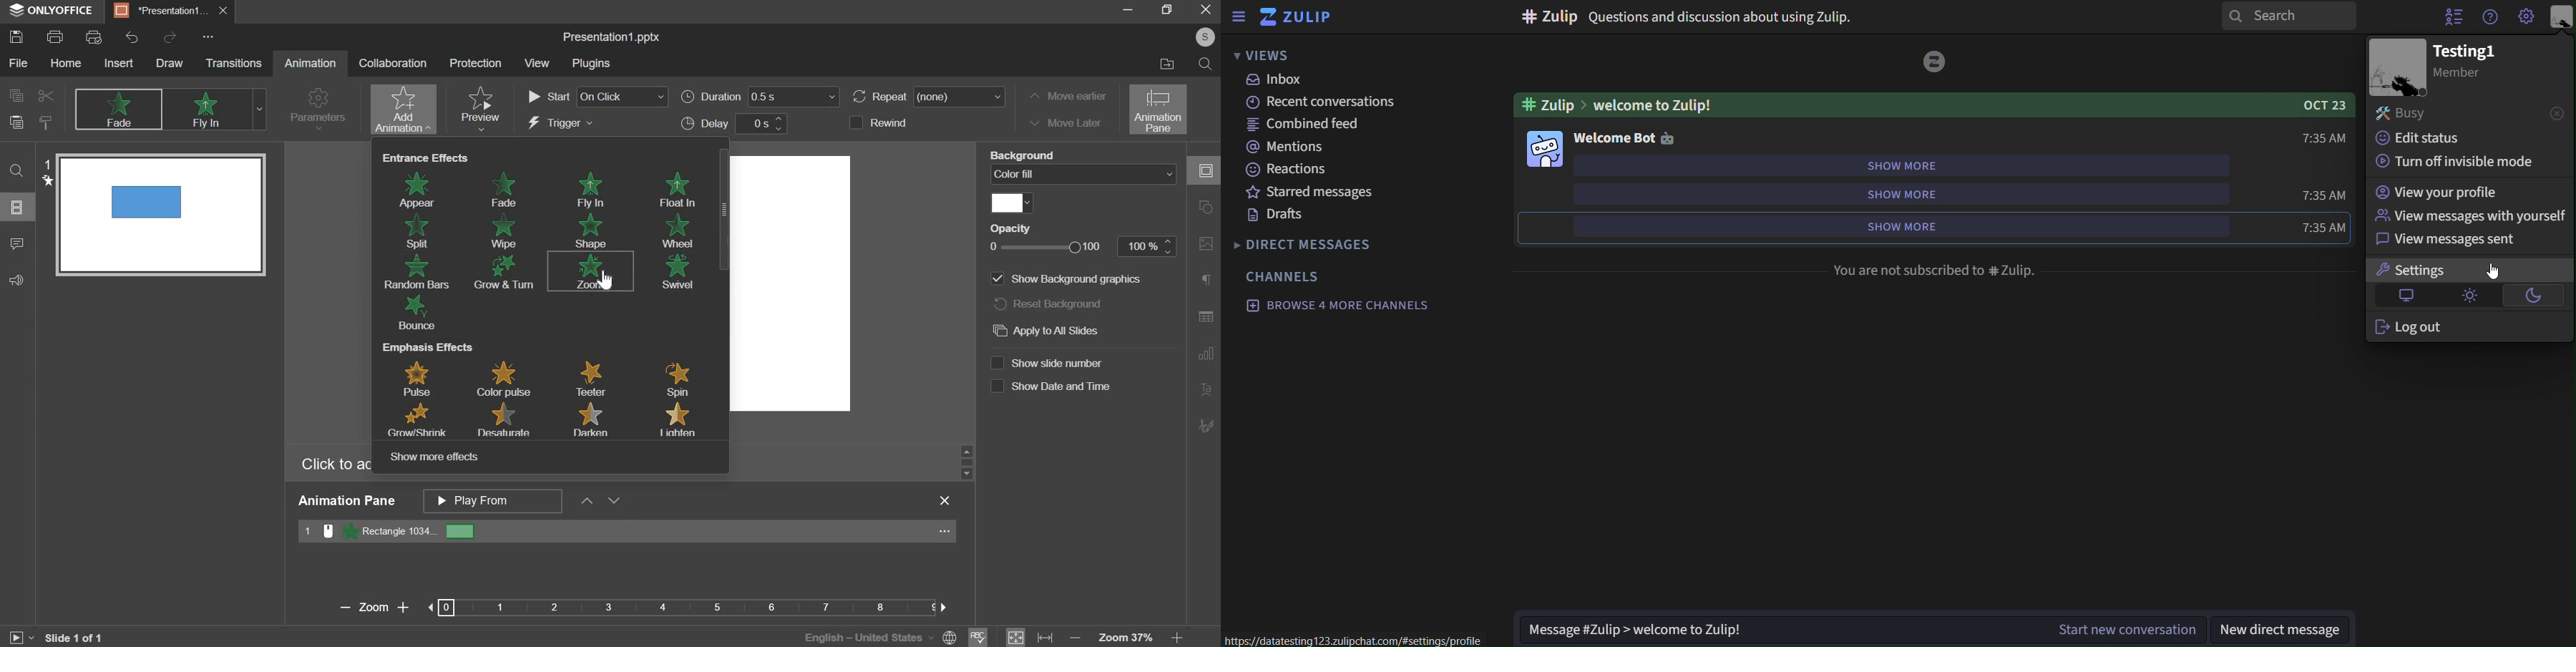 This screenshot has height=672, width=2576. I want to click on shape, so click(594, 231).